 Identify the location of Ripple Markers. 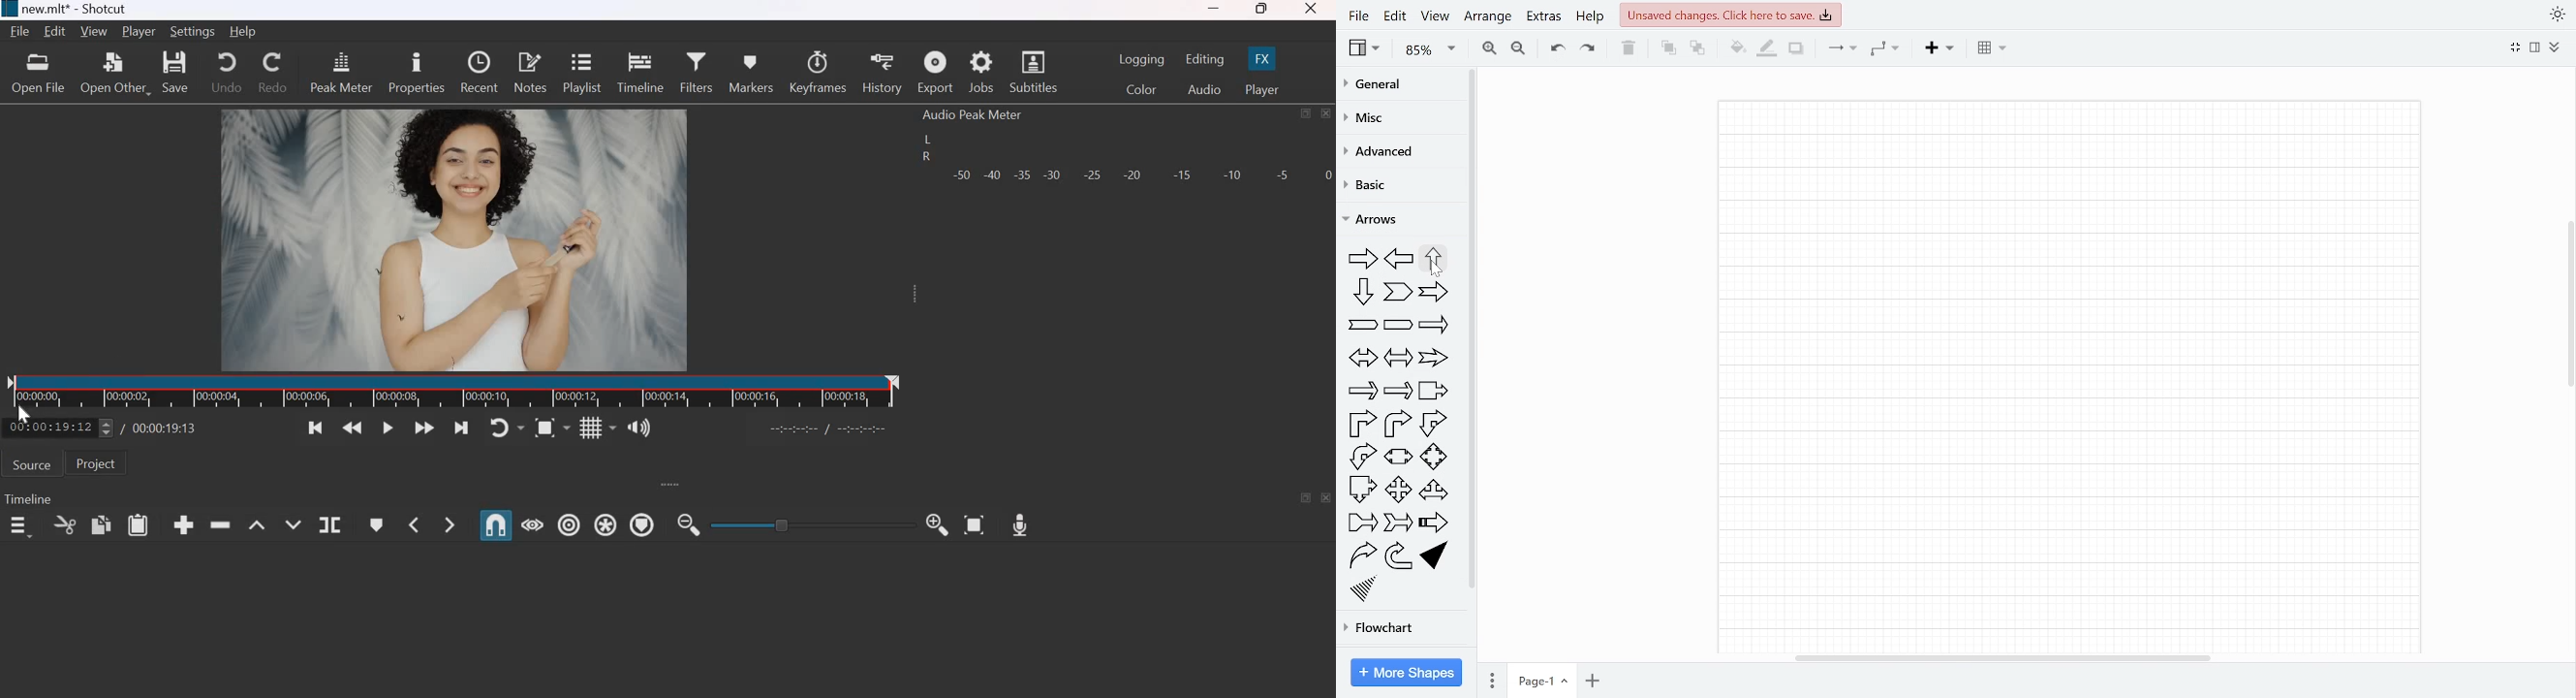
(642, 525).